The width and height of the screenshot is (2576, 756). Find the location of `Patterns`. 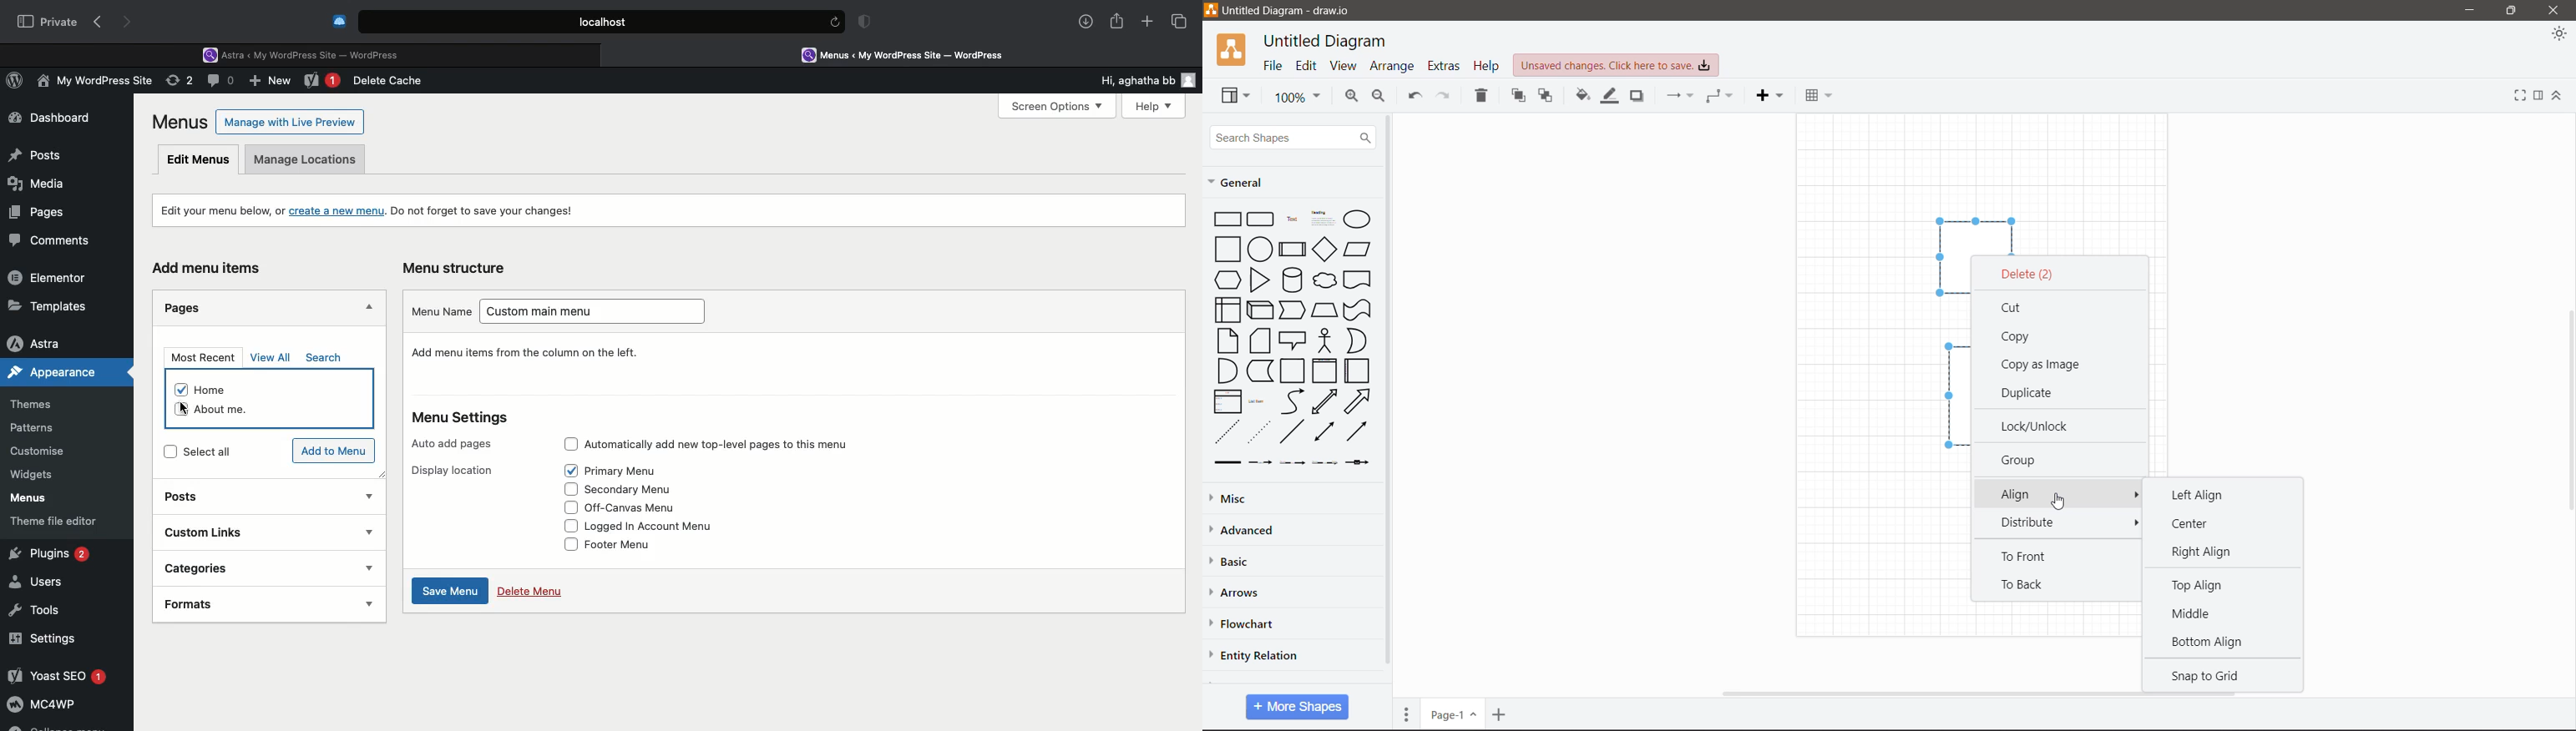

Patterns is located at coordinates (38, 429).